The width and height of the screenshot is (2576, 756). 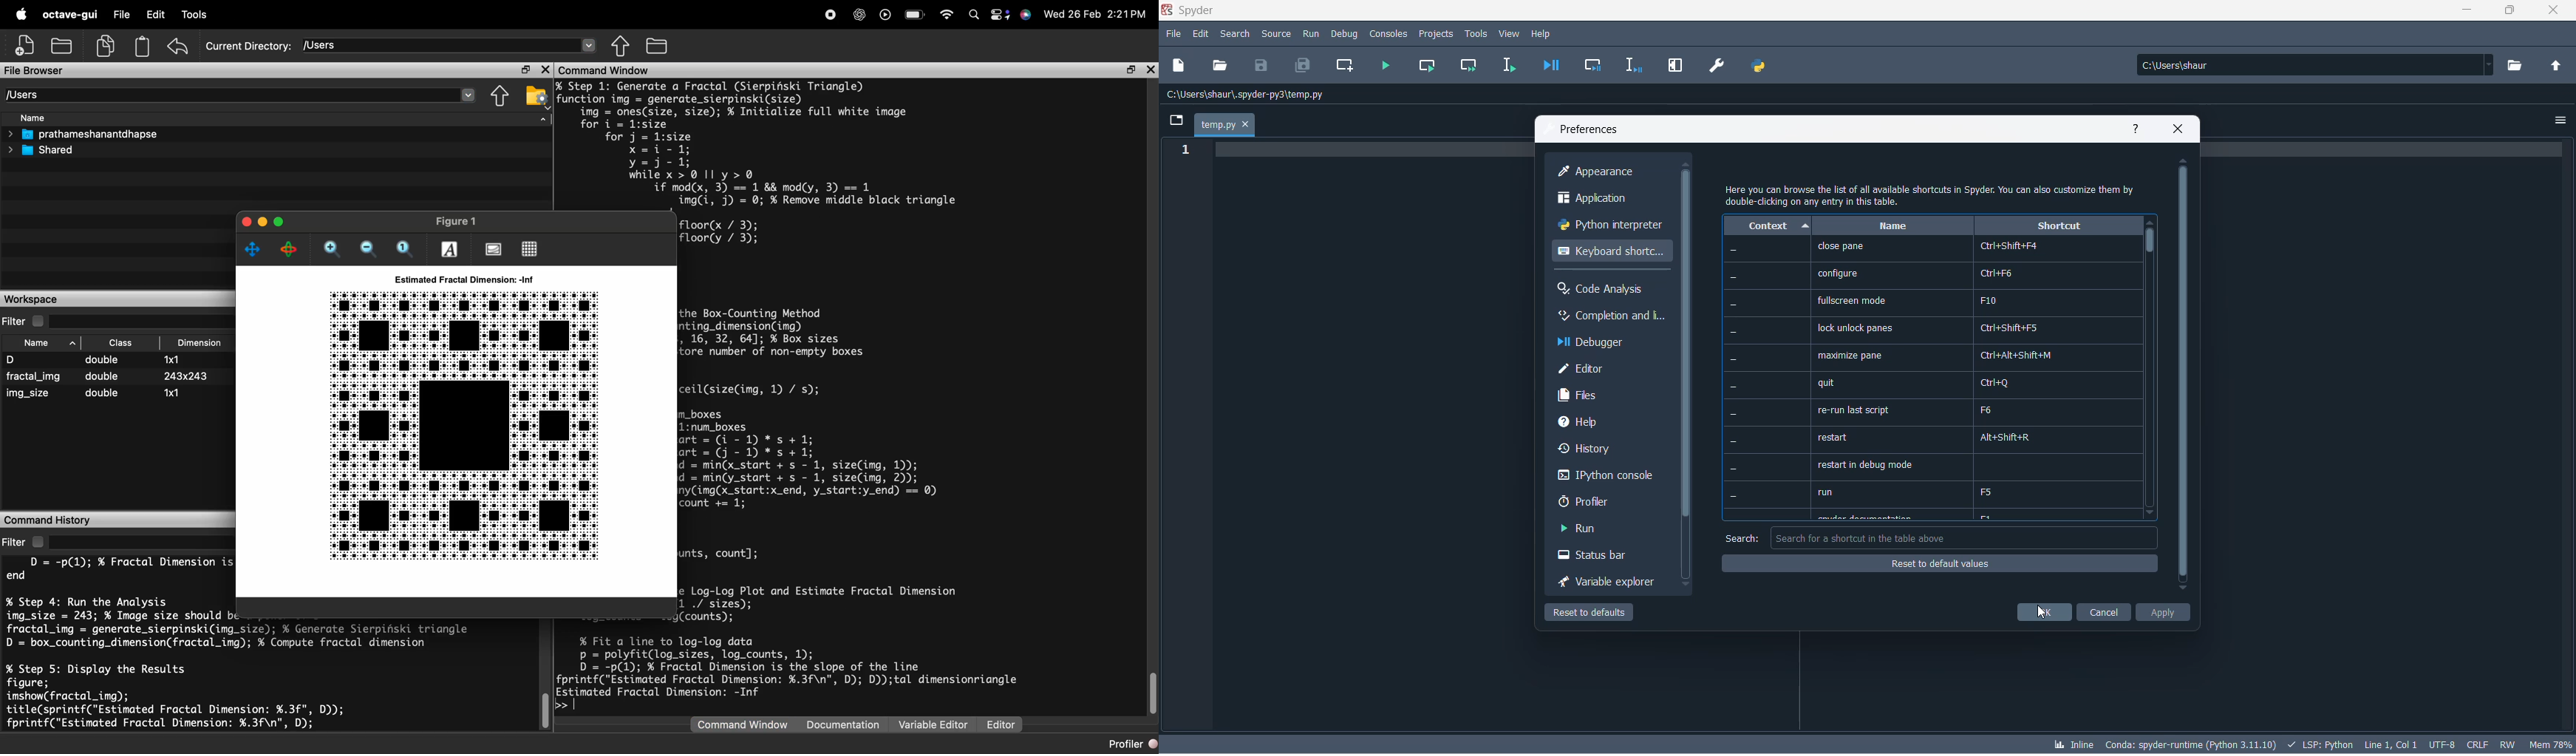 What do you see at coordinates (1735, 496) in the screenshot?
I see `-` at bounding box center [1735, 496].